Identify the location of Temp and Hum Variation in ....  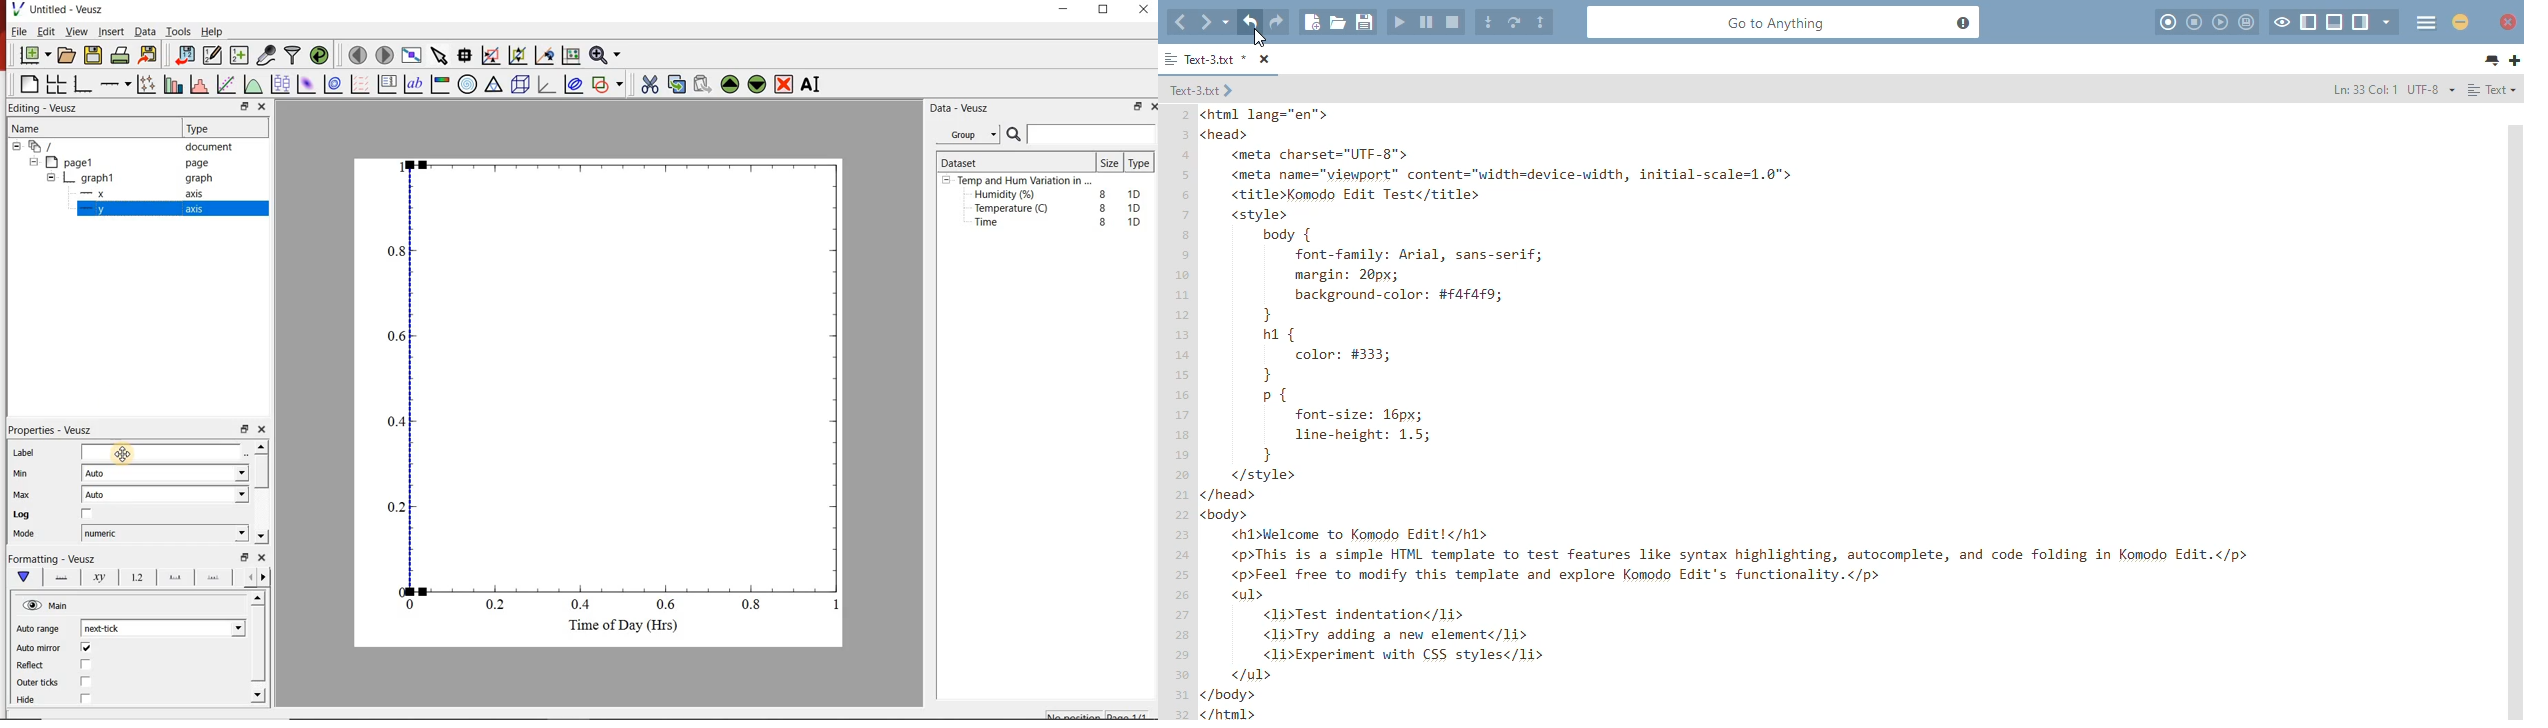
(1025, 181).